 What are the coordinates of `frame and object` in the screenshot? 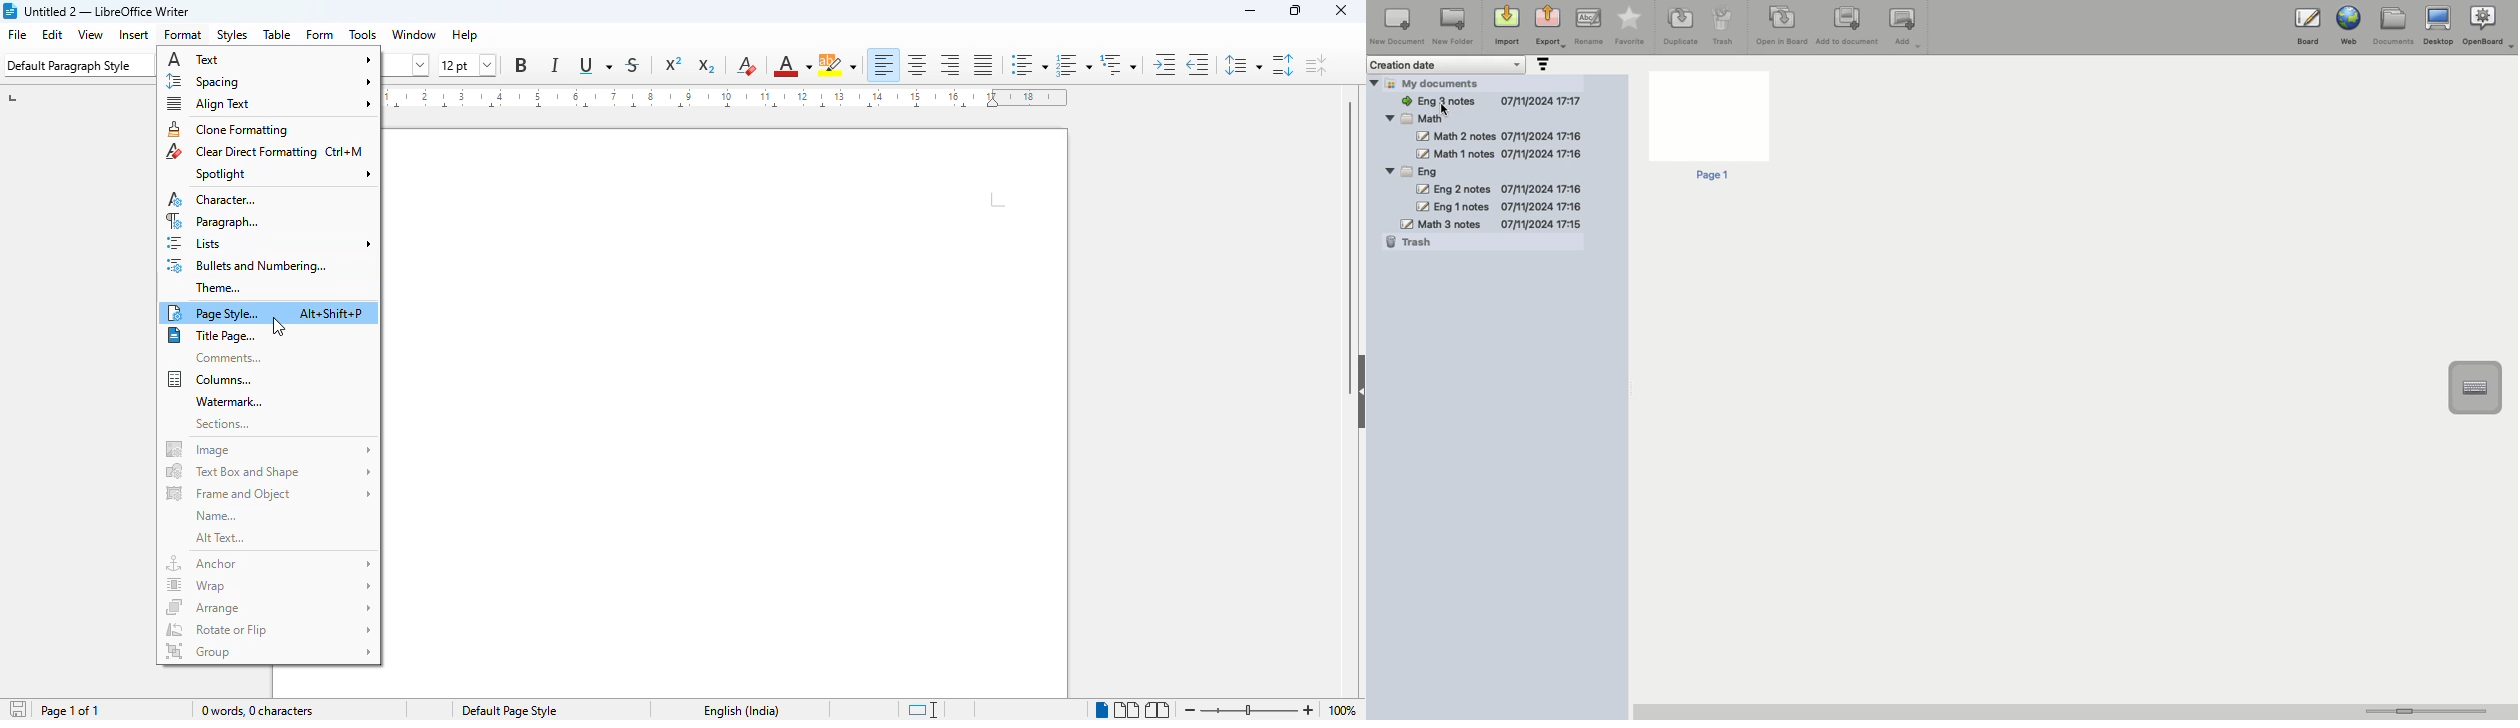 It's located at (269, 492).